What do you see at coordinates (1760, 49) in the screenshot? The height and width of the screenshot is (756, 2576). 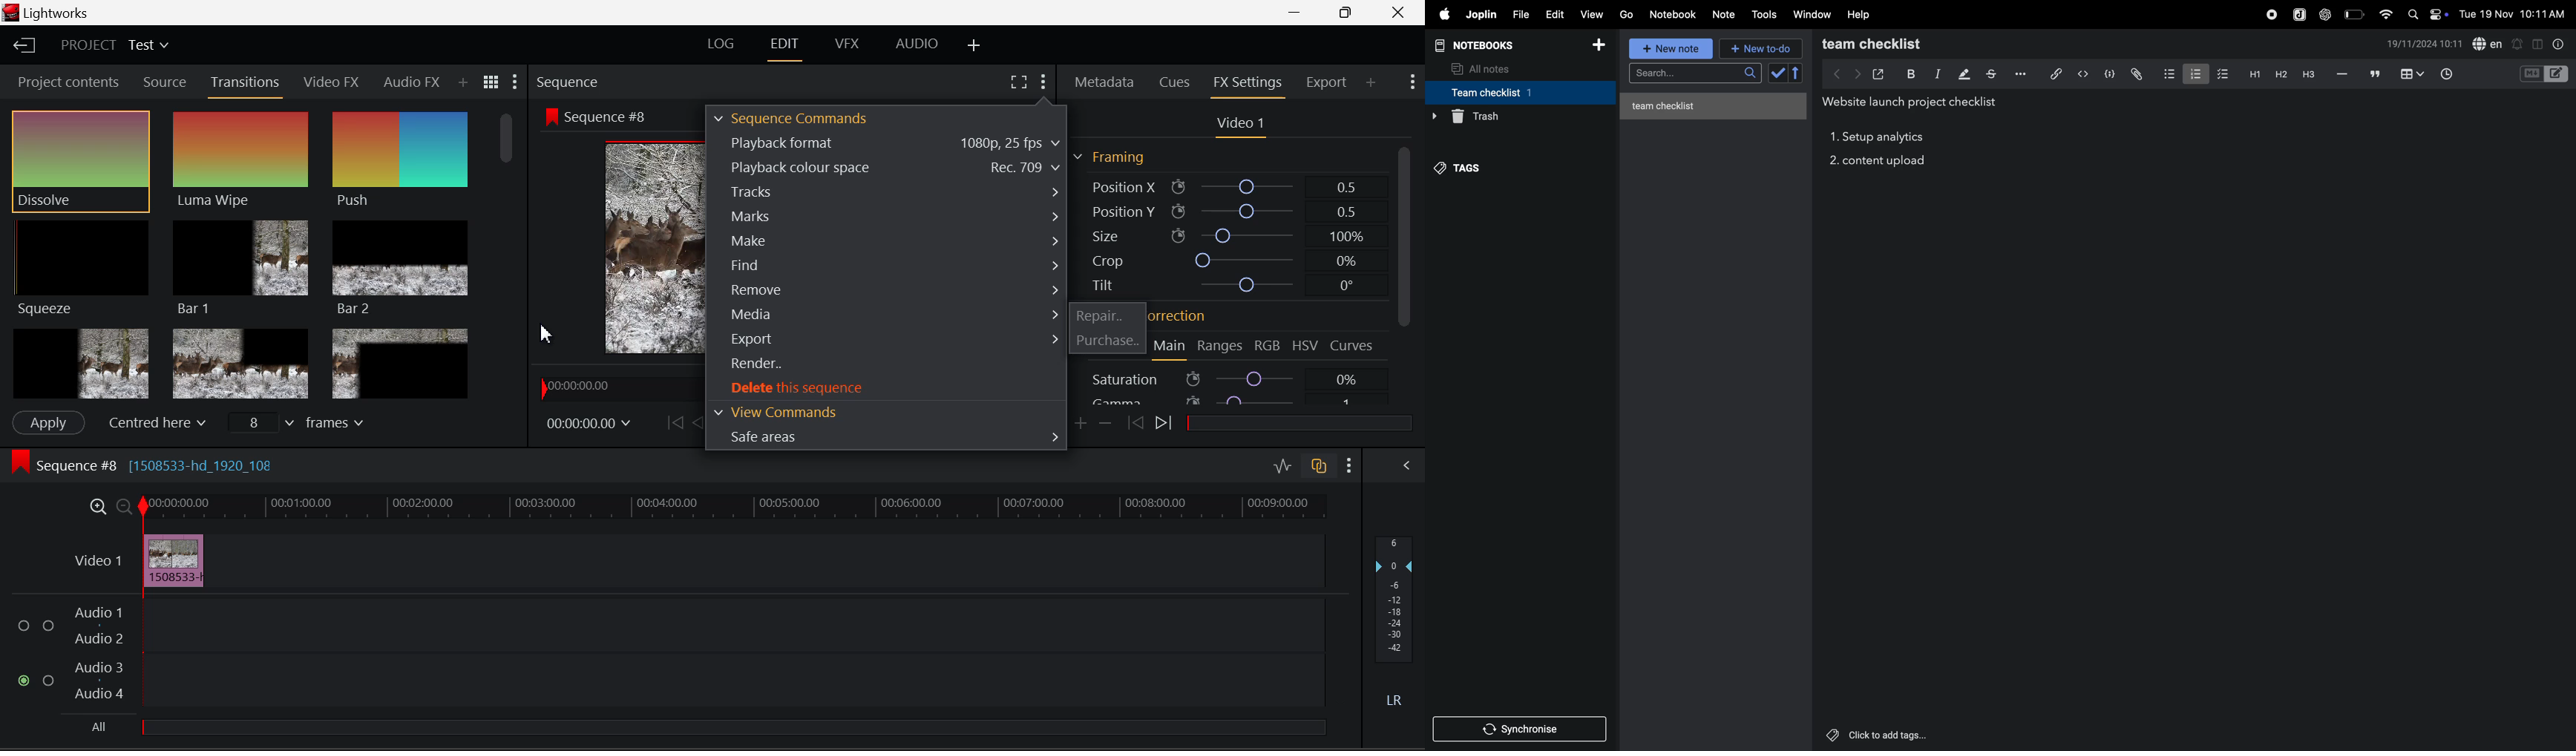 I see `new to d0` at bounding box center [1760, 49].